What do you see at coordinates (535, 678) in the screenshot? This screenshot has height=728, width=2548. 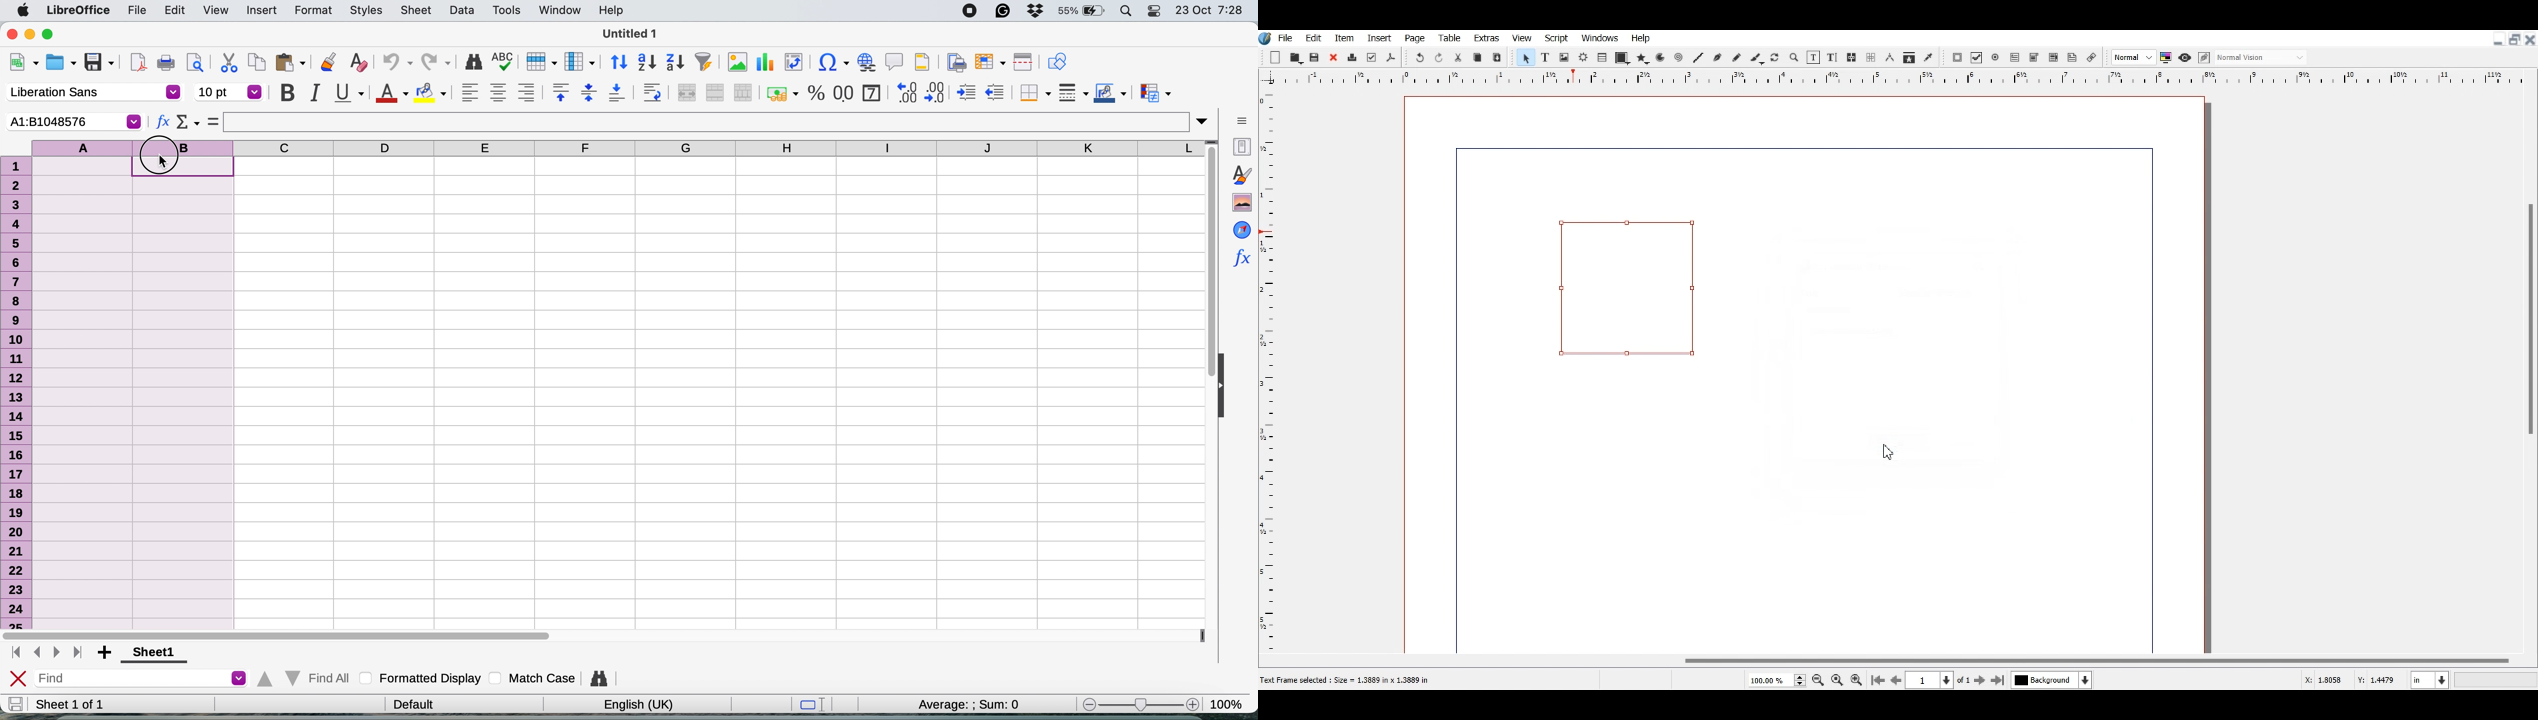 I see `match case` at bounding box center [535, 678].